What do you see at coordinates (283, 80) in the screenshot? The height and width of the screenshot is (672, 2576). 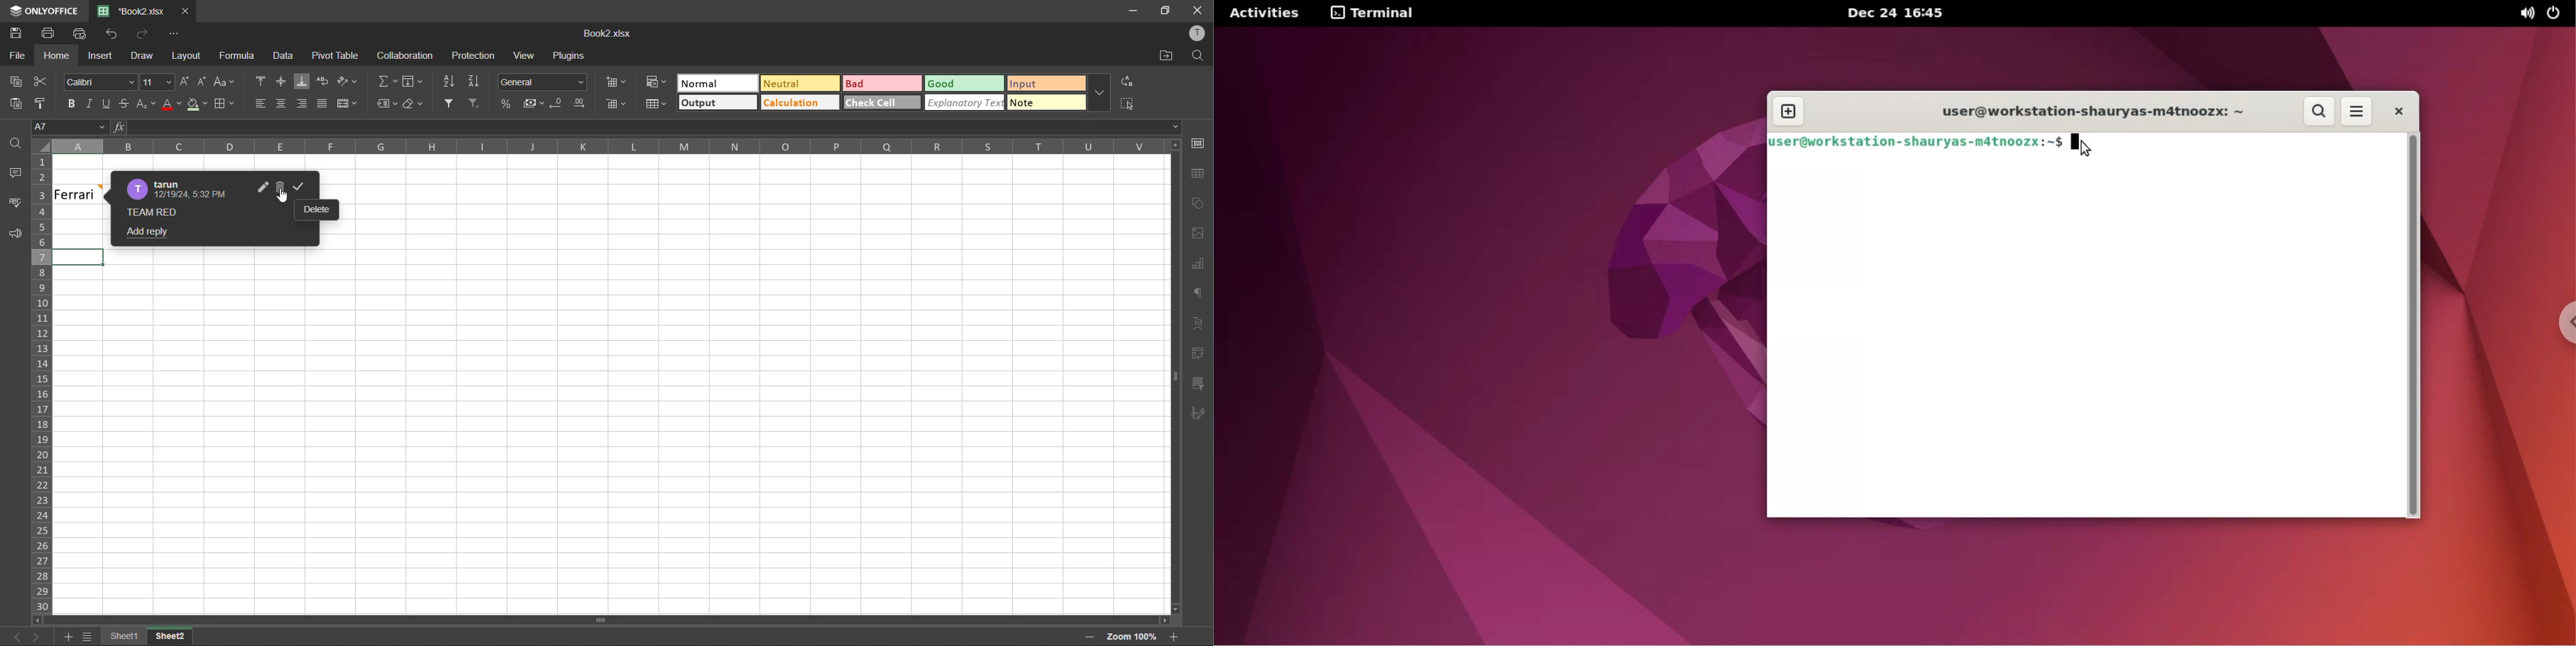 I see `align center` at bounding box center [283, 80].